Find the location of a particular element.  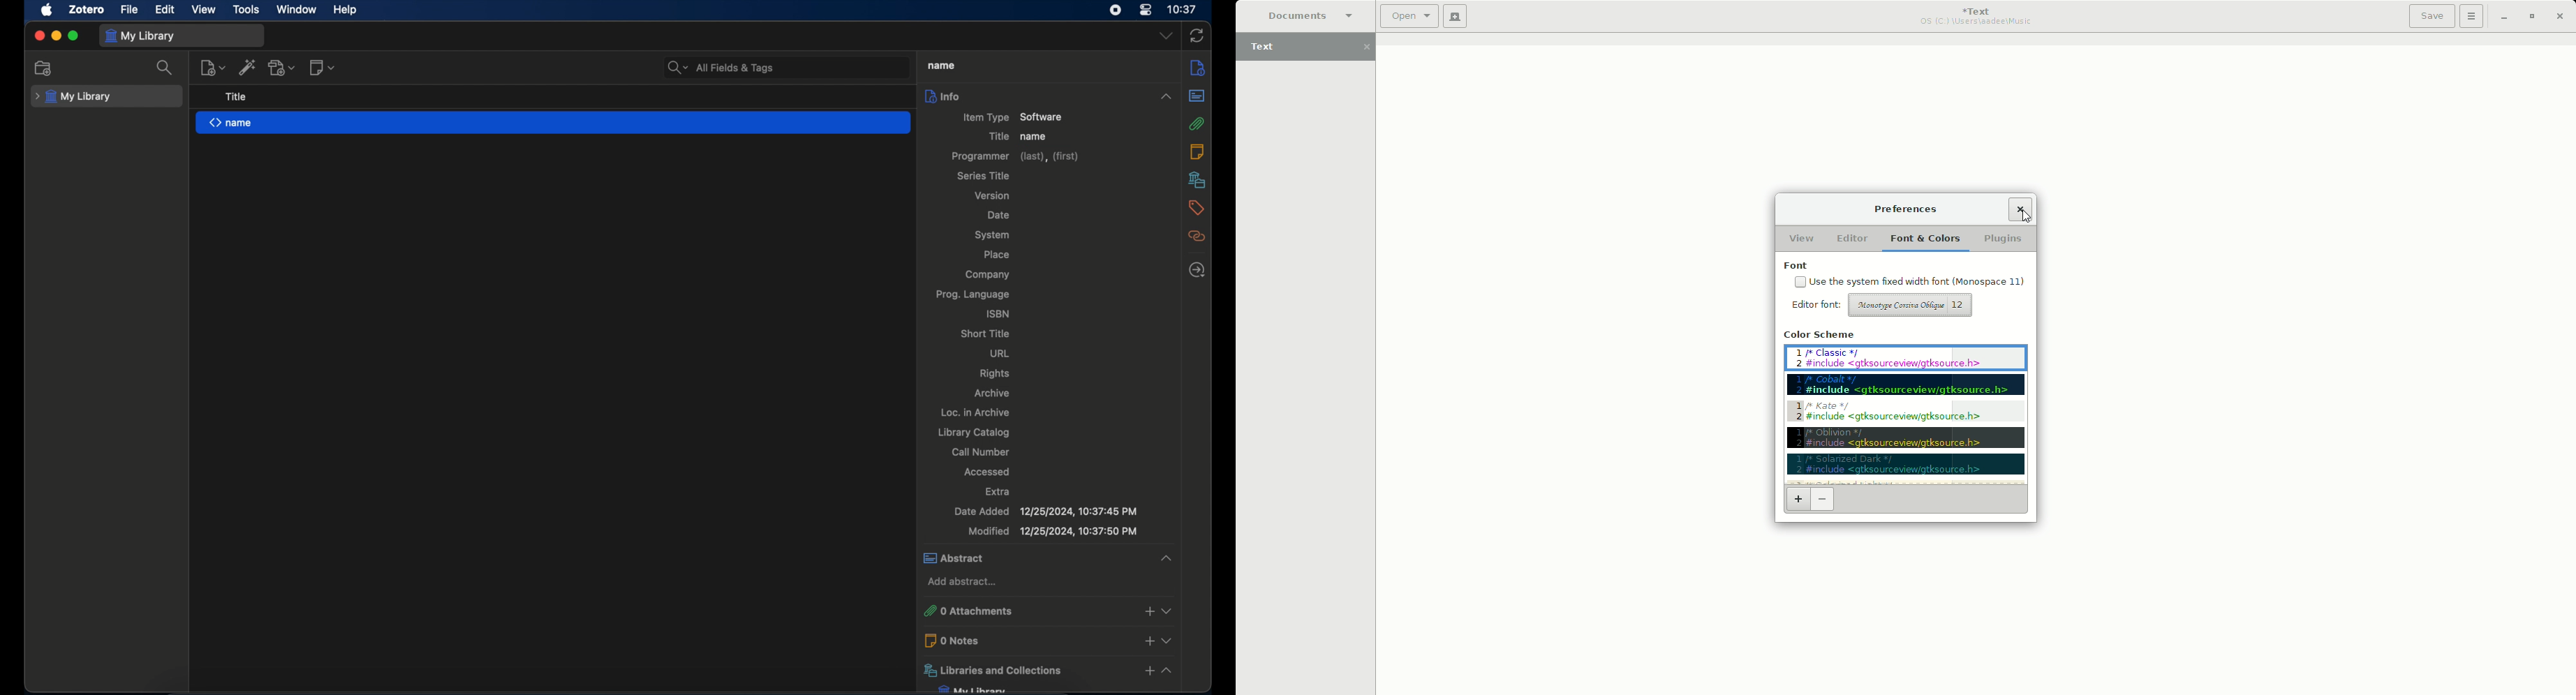

name is located at coordinates (943, 67).